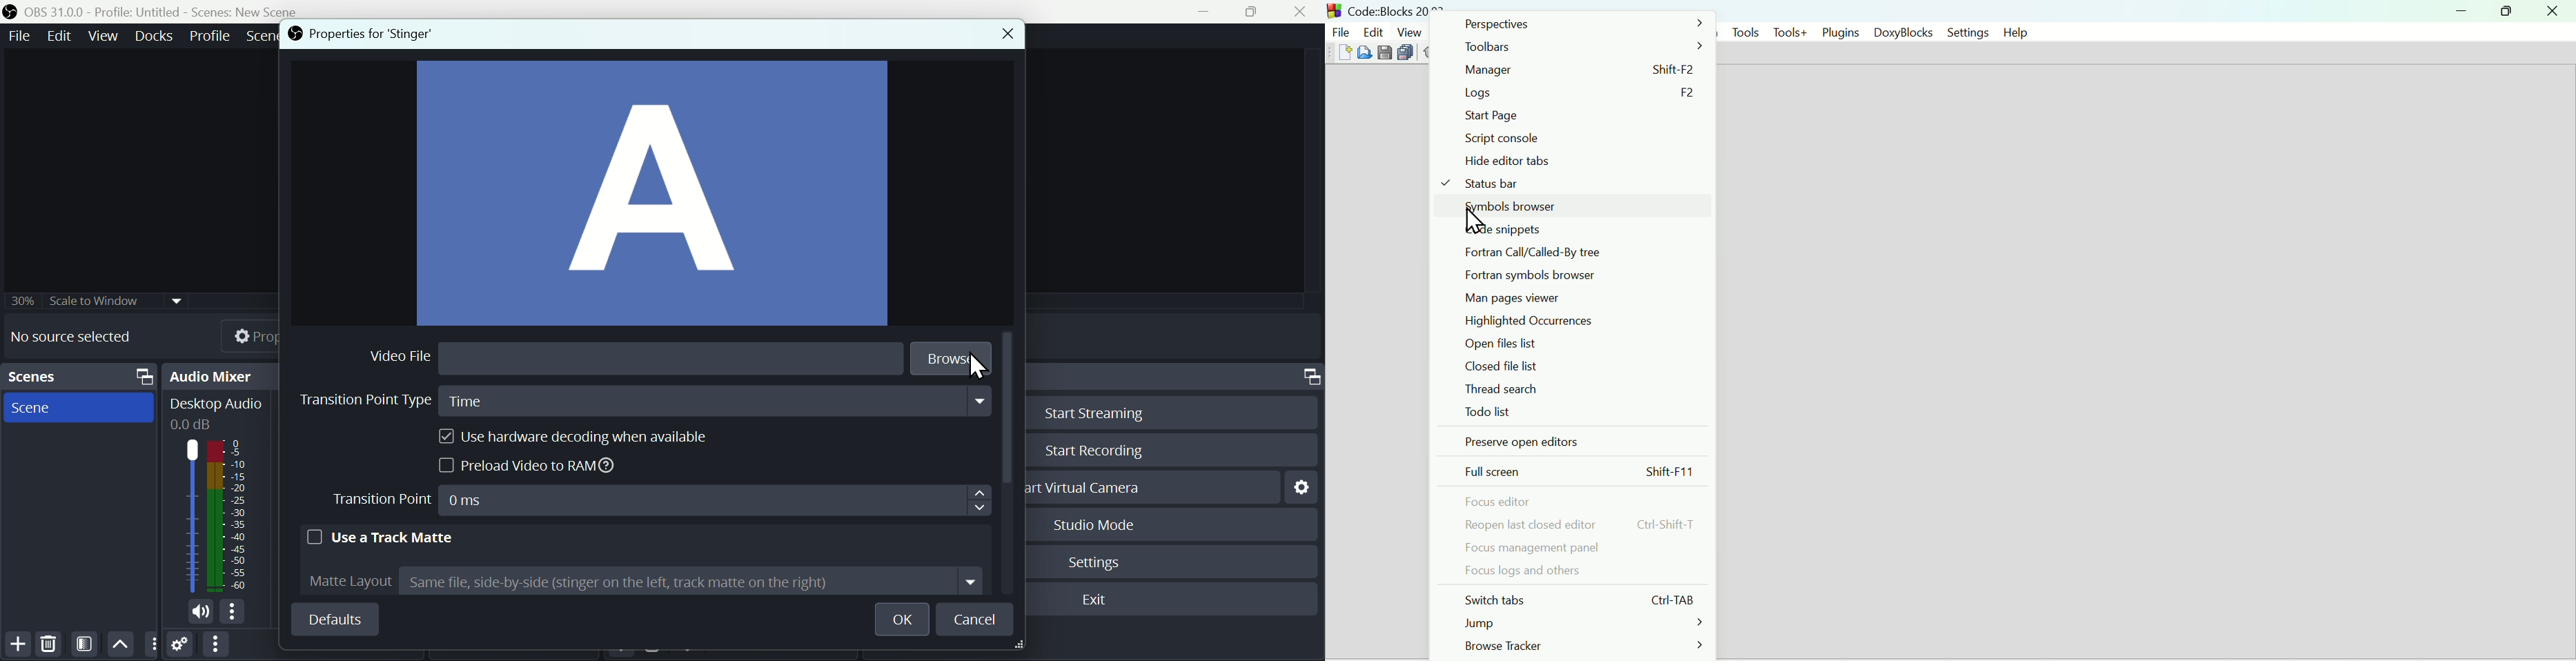 This screenshot has width=2576, height=672. Describe the element at coordinates (1001, 35) in the screenshot. I see `Close` at that location.